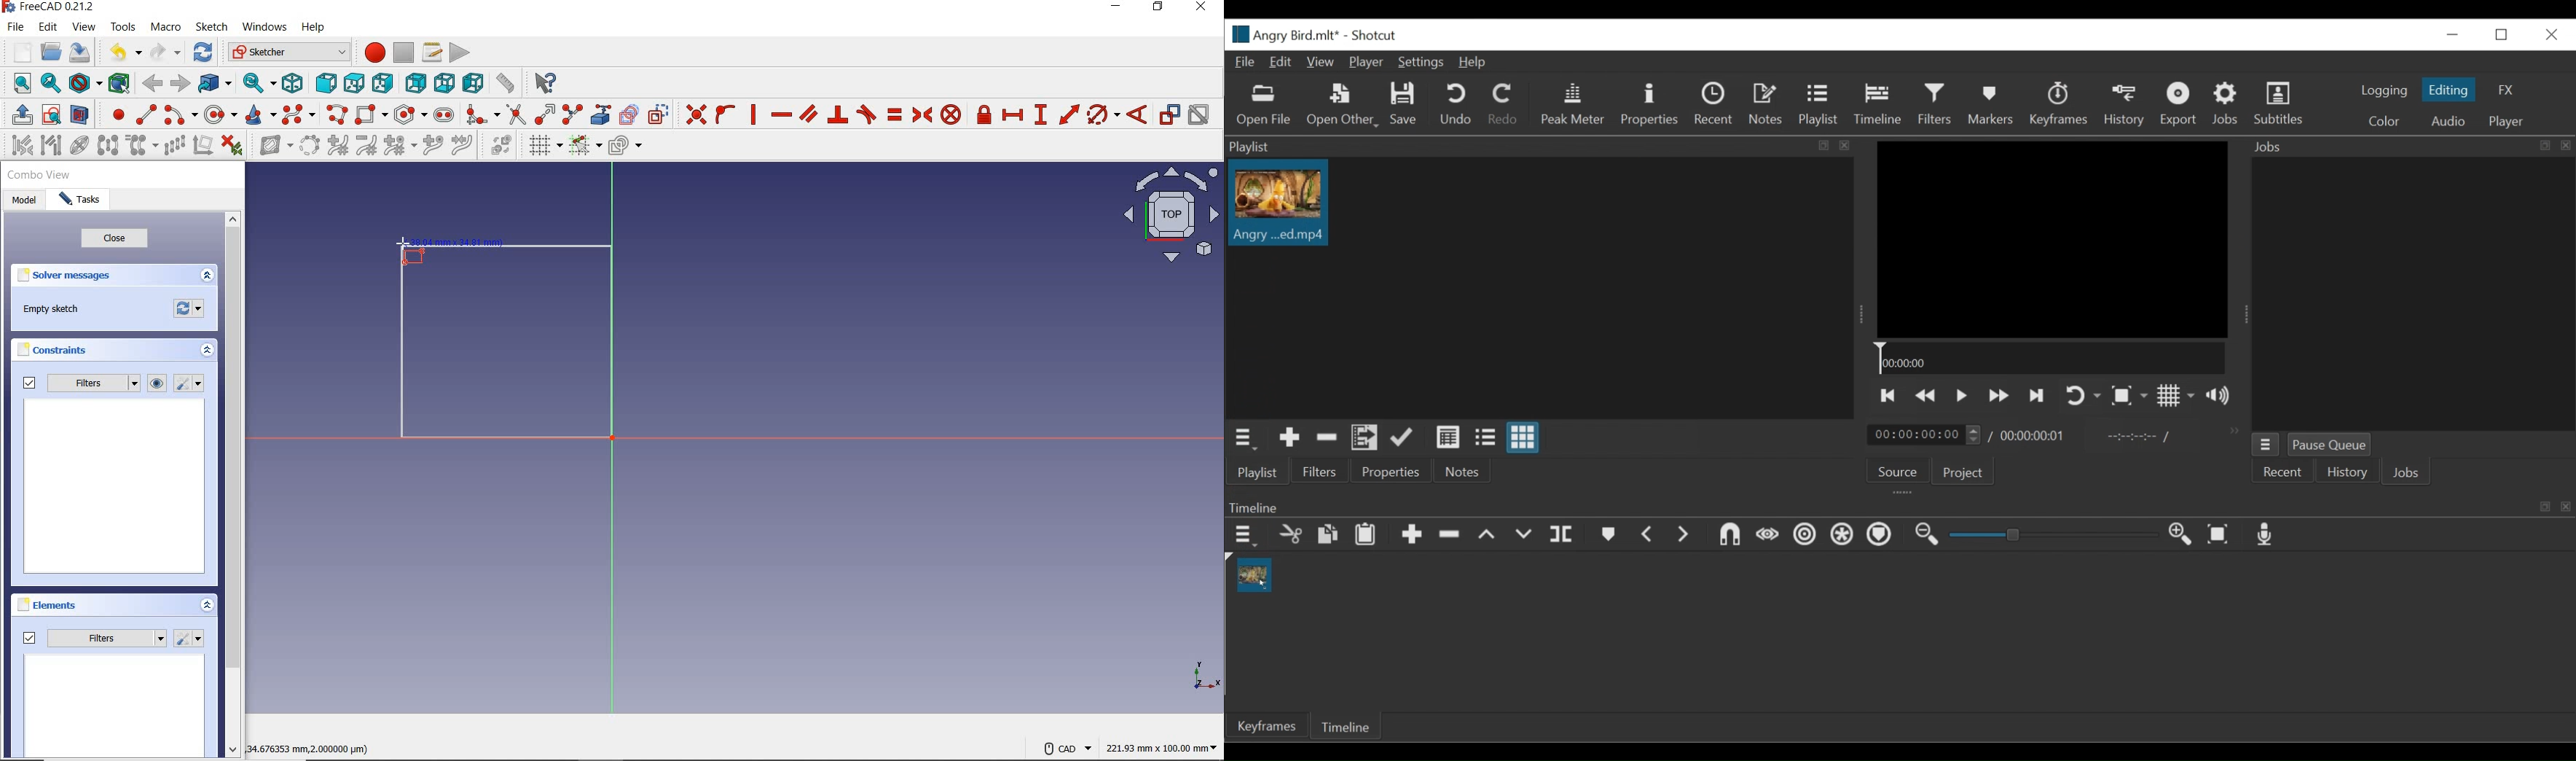  Describe the element at coordinates (1766, 102) in the screenshot. I see `Notes` at that location.